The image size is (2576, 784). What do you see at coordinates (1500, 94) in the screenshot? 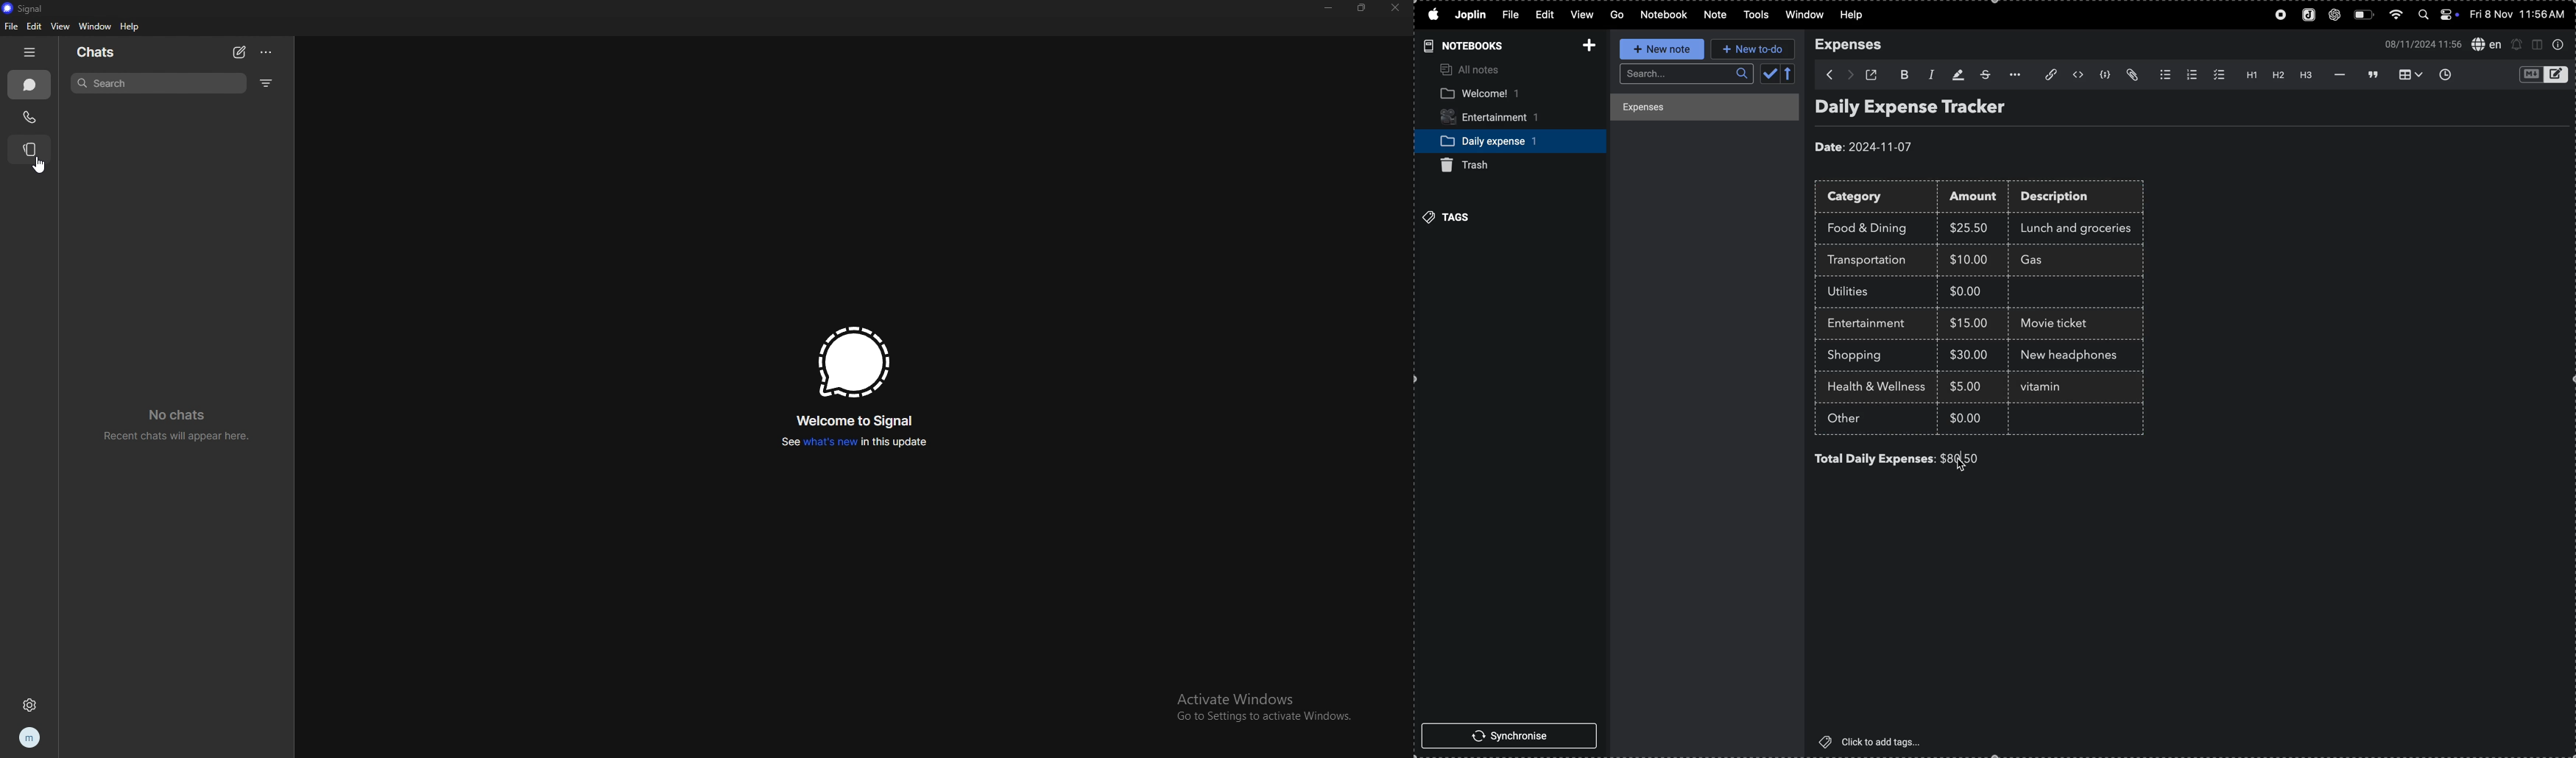
I see `welcome notebook` at bounding box center [1500, 94].